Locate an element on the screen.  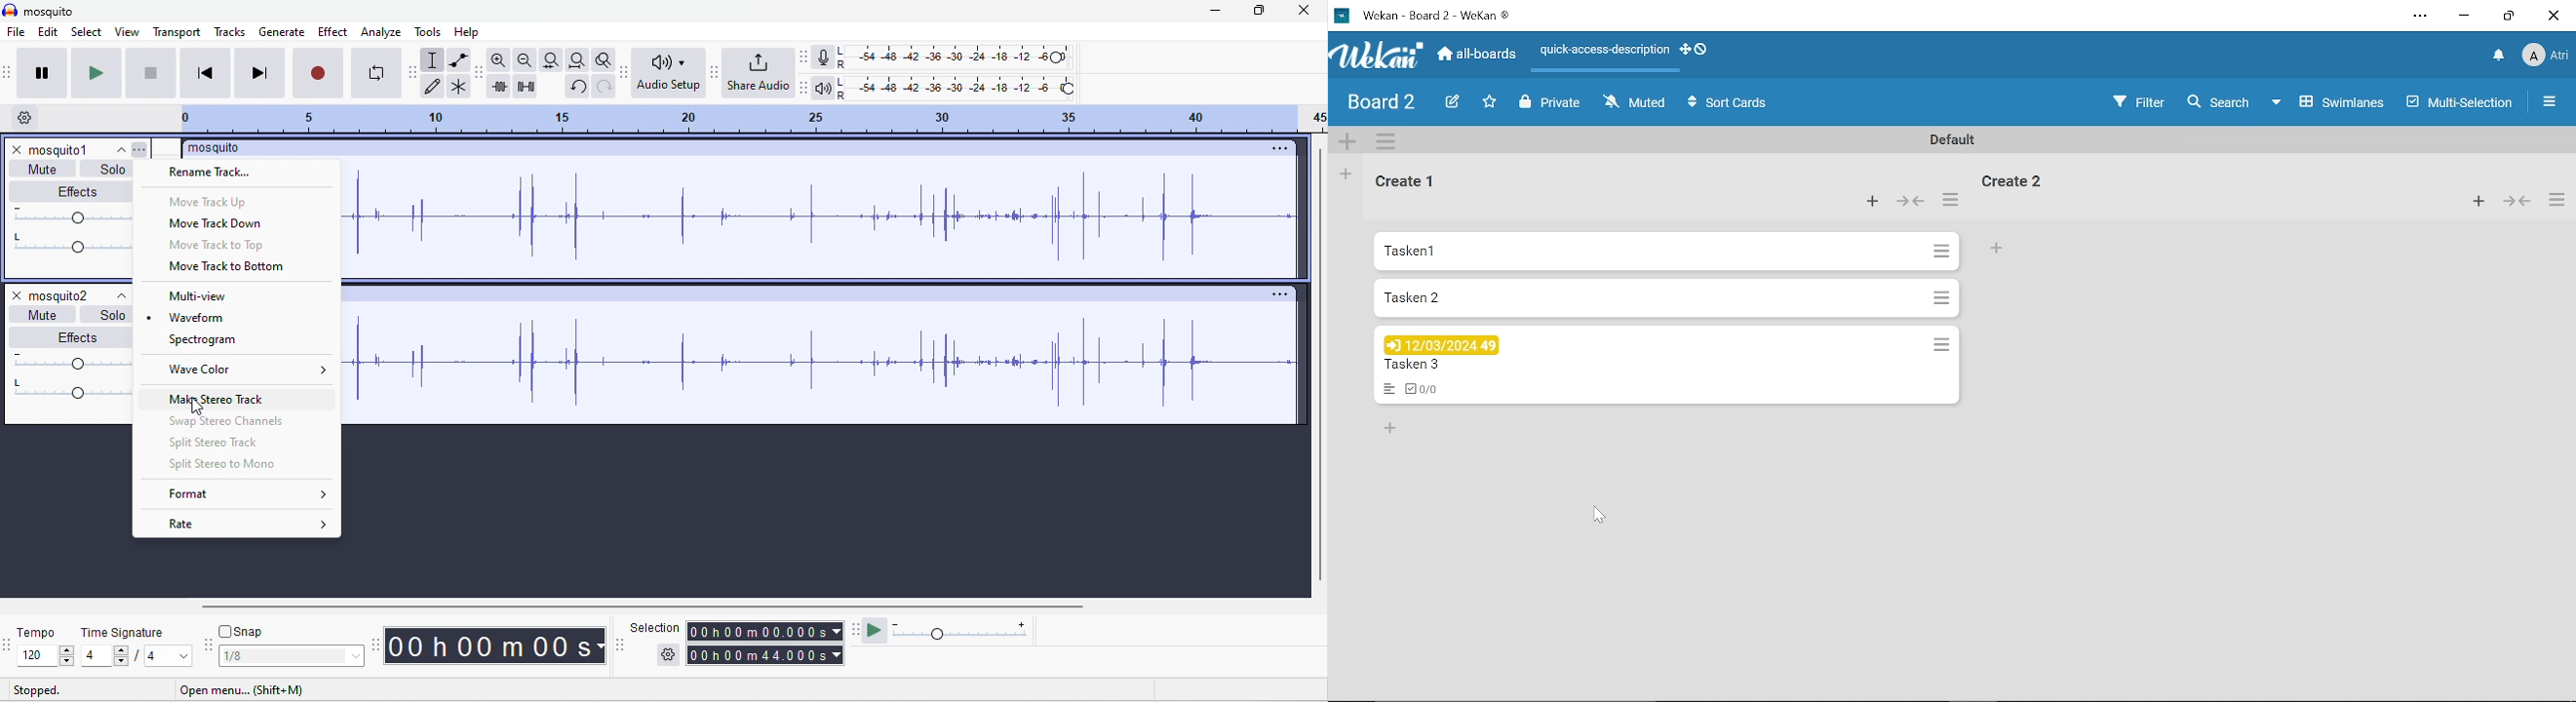
track1 is located at coordinates (76, 149).